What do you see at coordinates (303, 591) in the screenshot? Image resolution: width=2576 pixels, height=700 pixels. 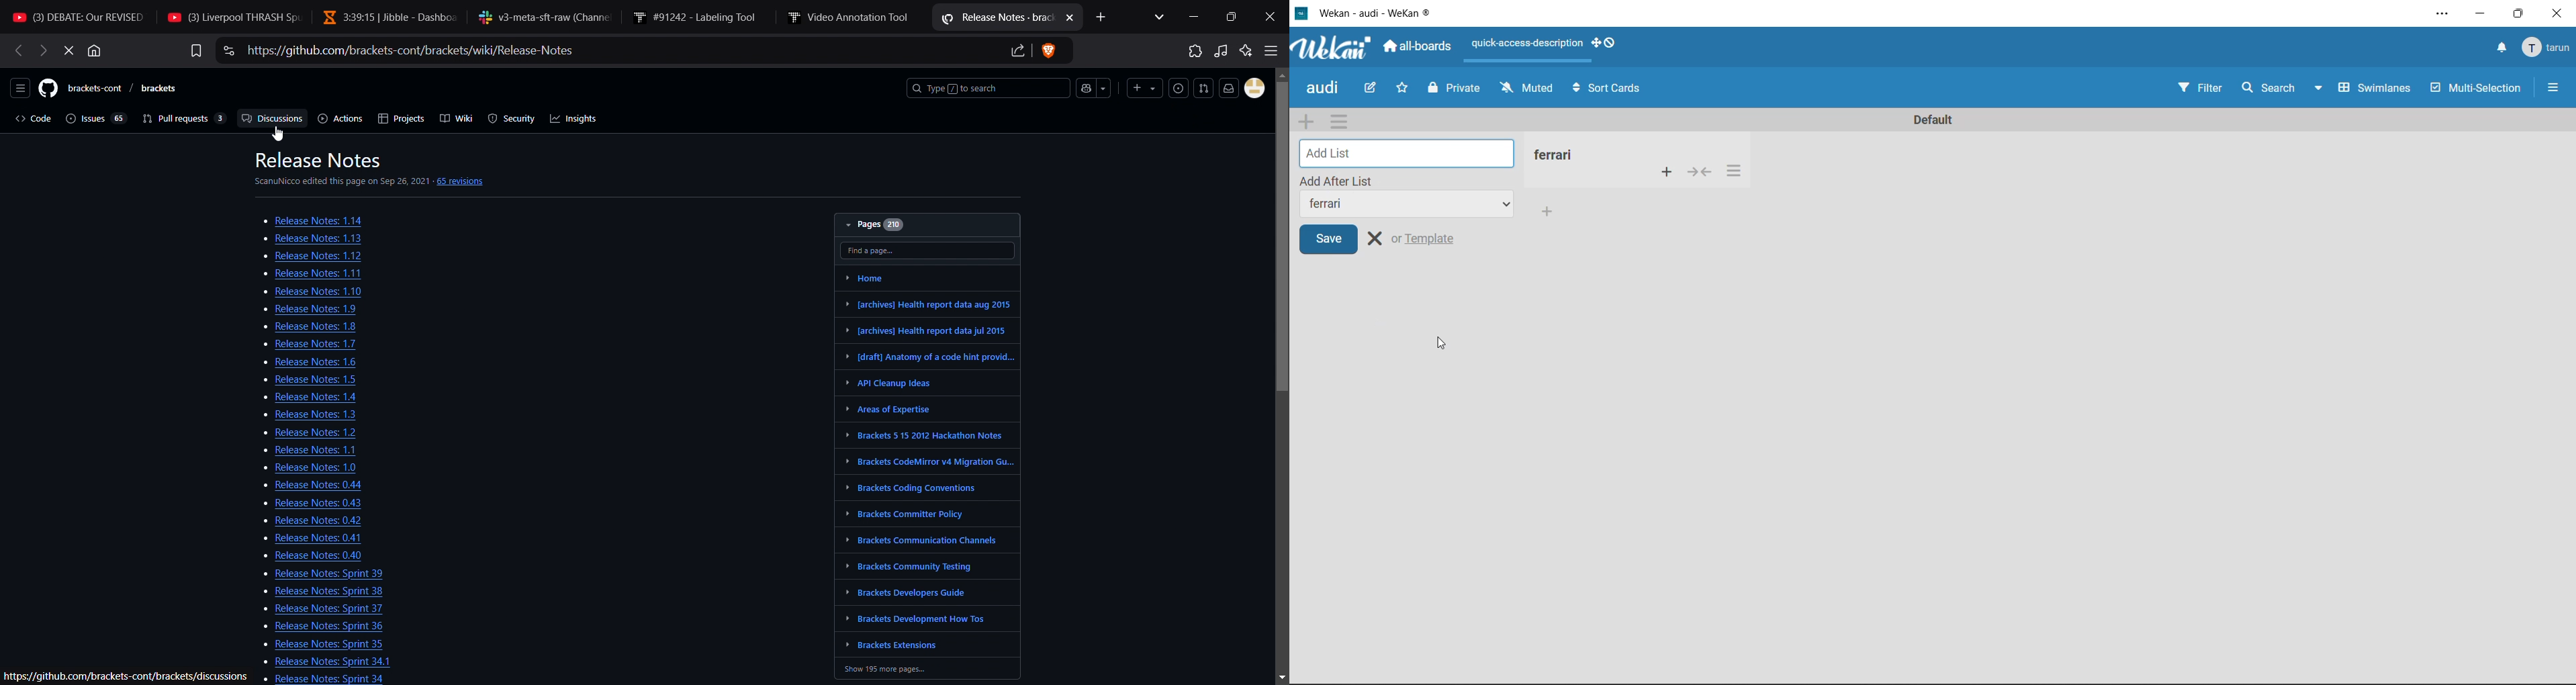 I see `» Release Notes: Sprint 38` at bounding box center [303, 591].